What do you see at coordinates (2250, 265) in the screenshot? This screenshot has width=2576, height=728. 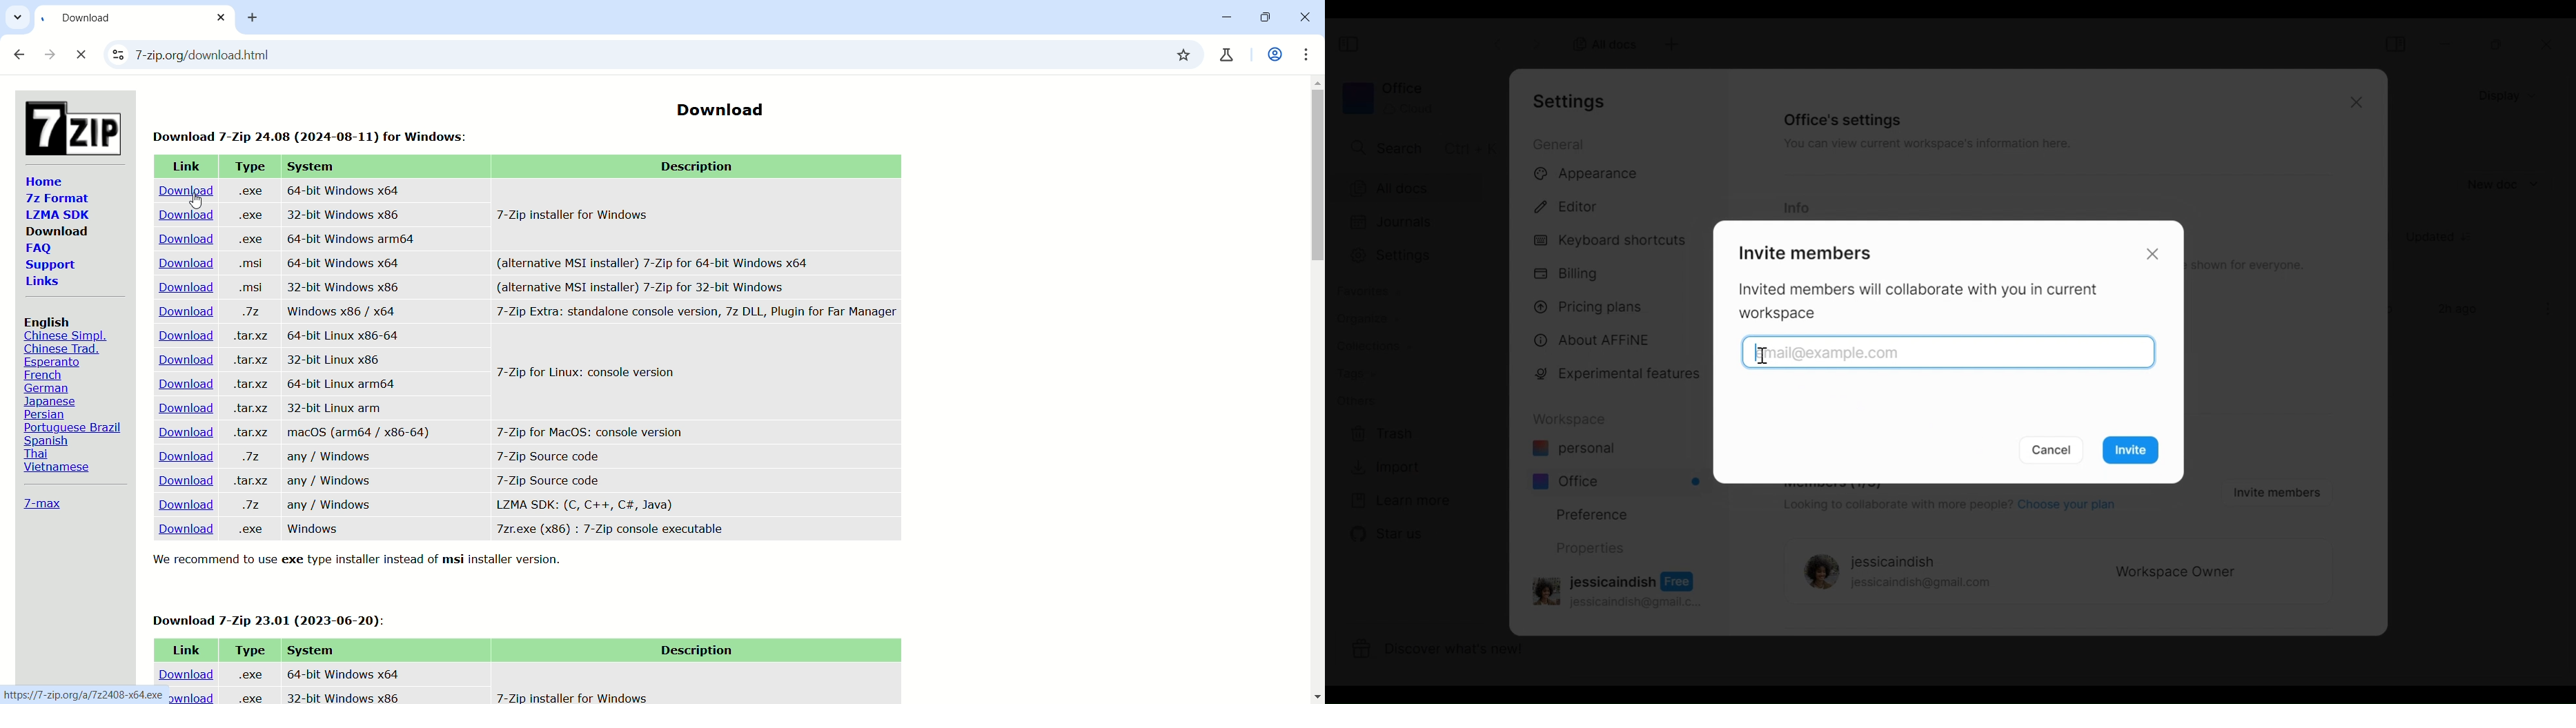 I see `Only an owner can edit the workspace avatar and name. Changes will be shown for everyone.` at bounding box center [2250, 265].